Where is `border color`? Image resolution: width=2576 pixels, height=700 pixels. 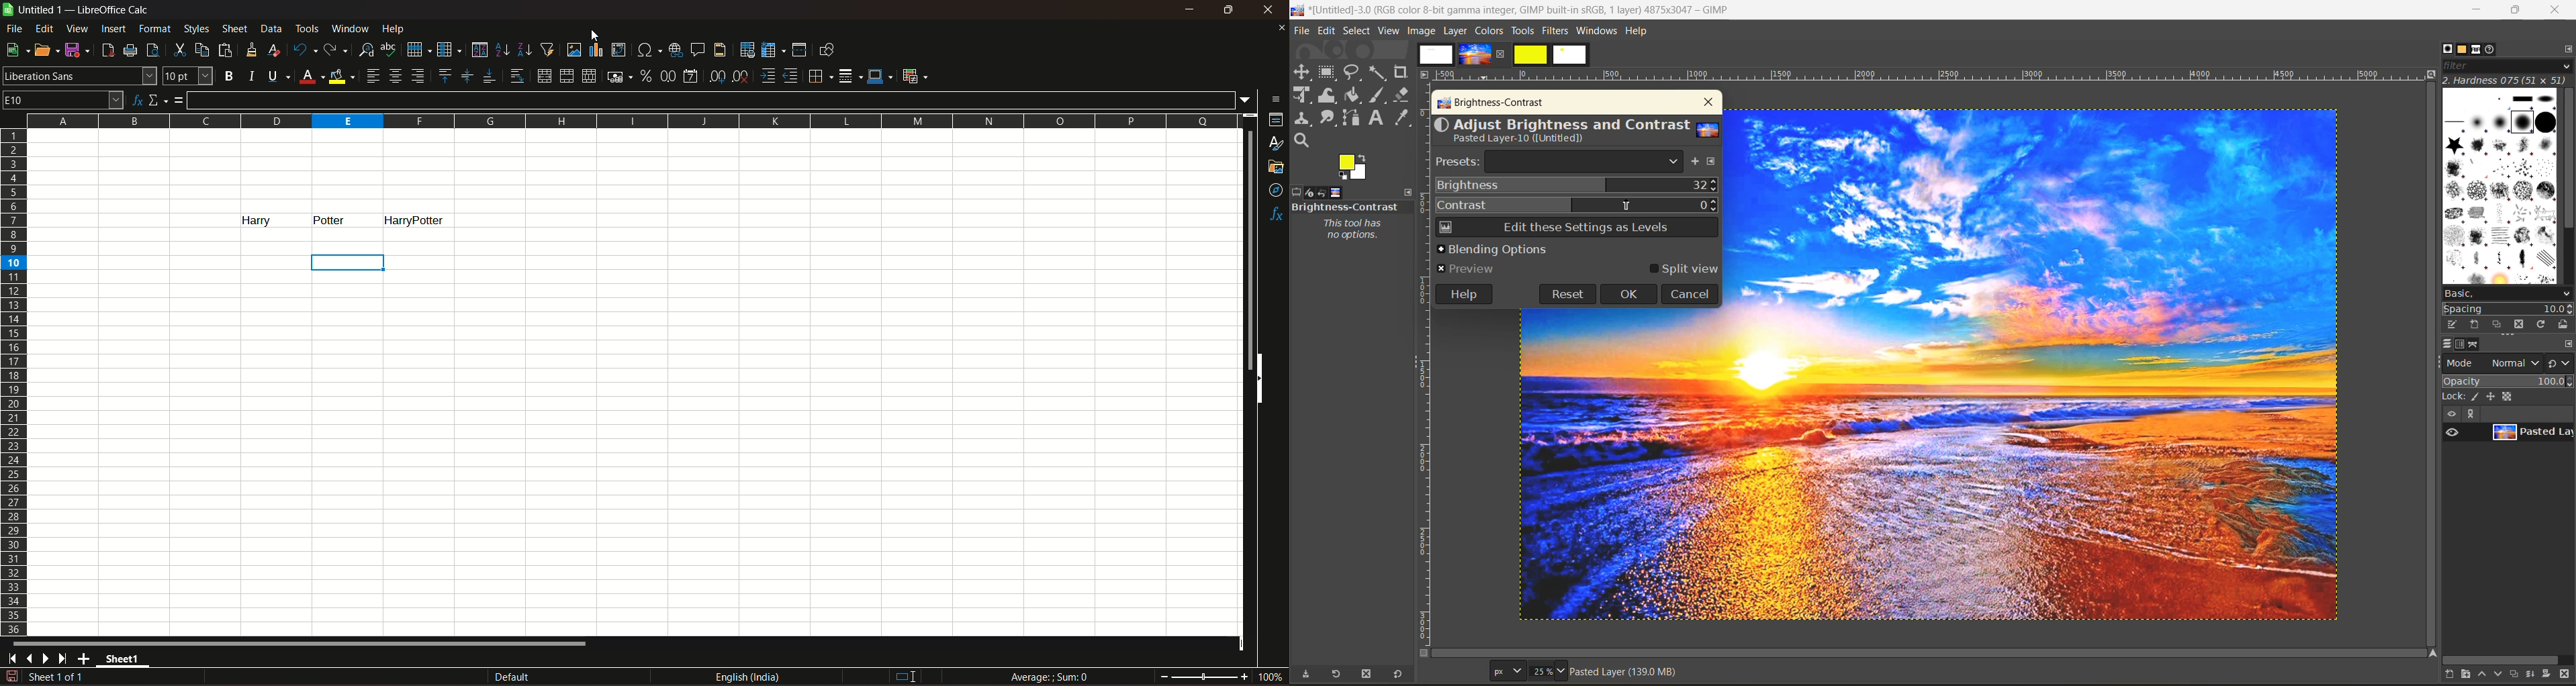
border color is located at coordinates (880, 75).